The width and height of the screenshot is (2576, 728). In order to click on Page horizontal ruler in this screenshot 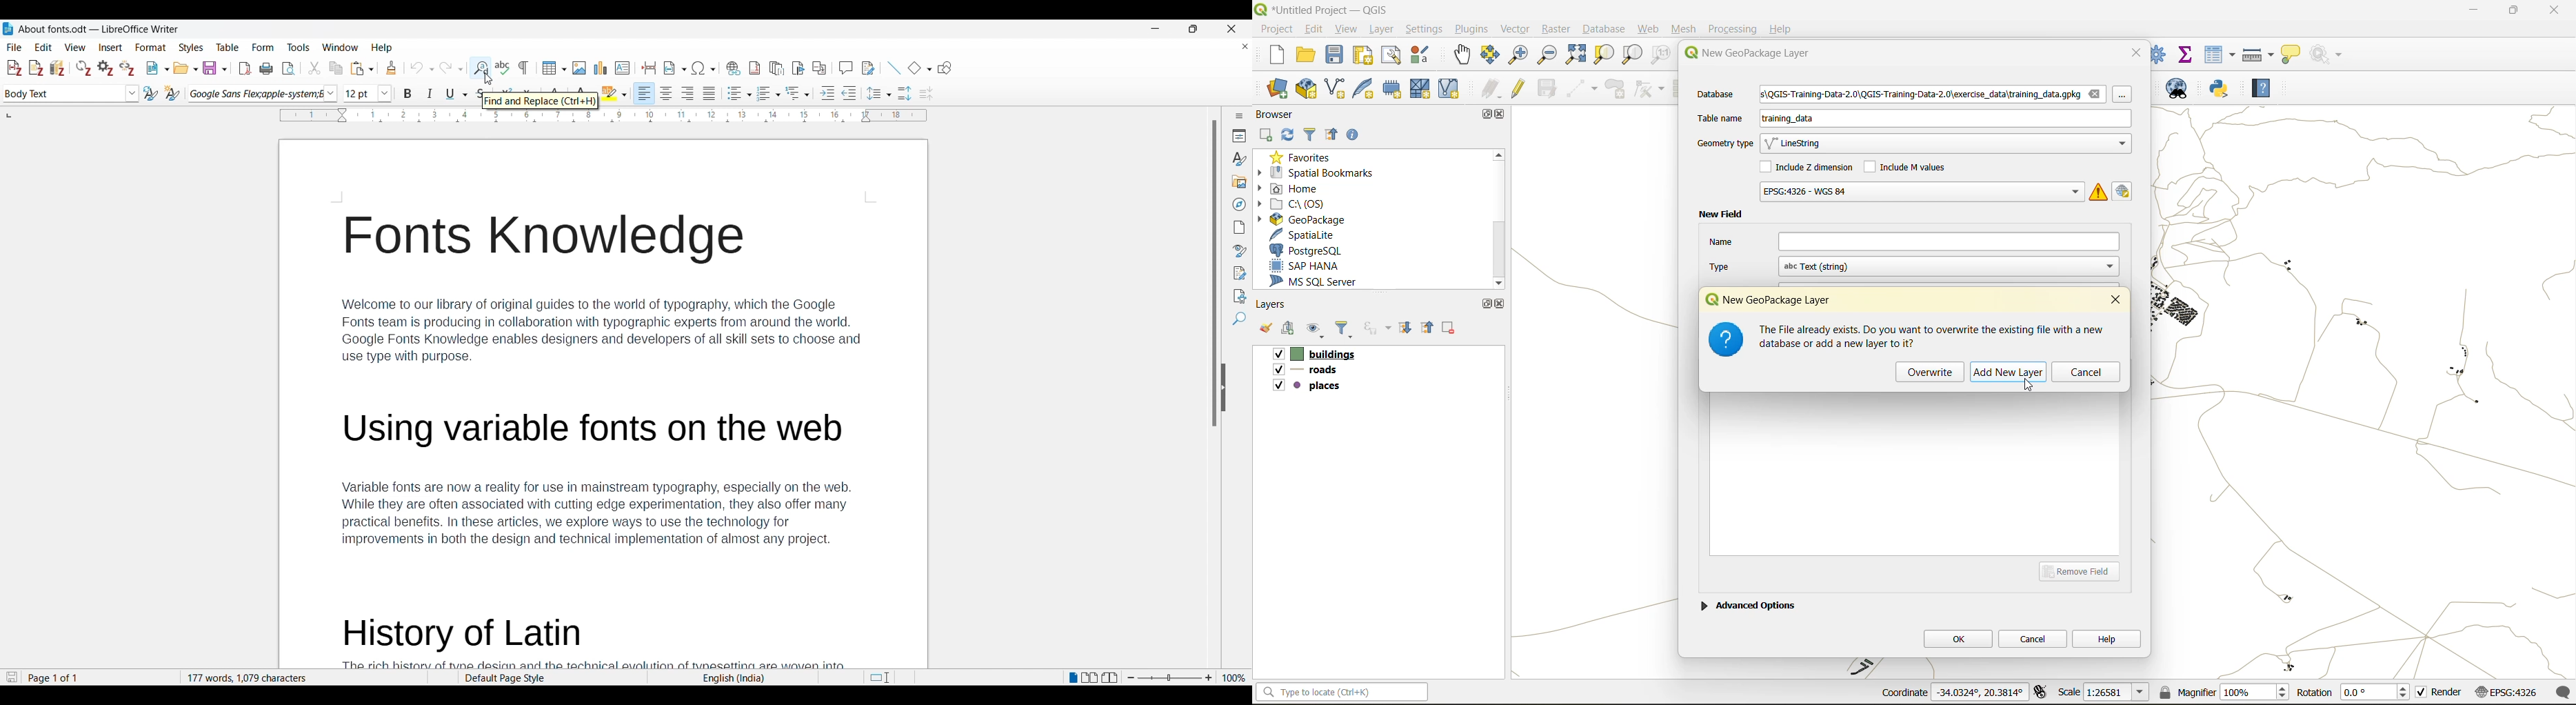, I will do `click(603, 116)`.